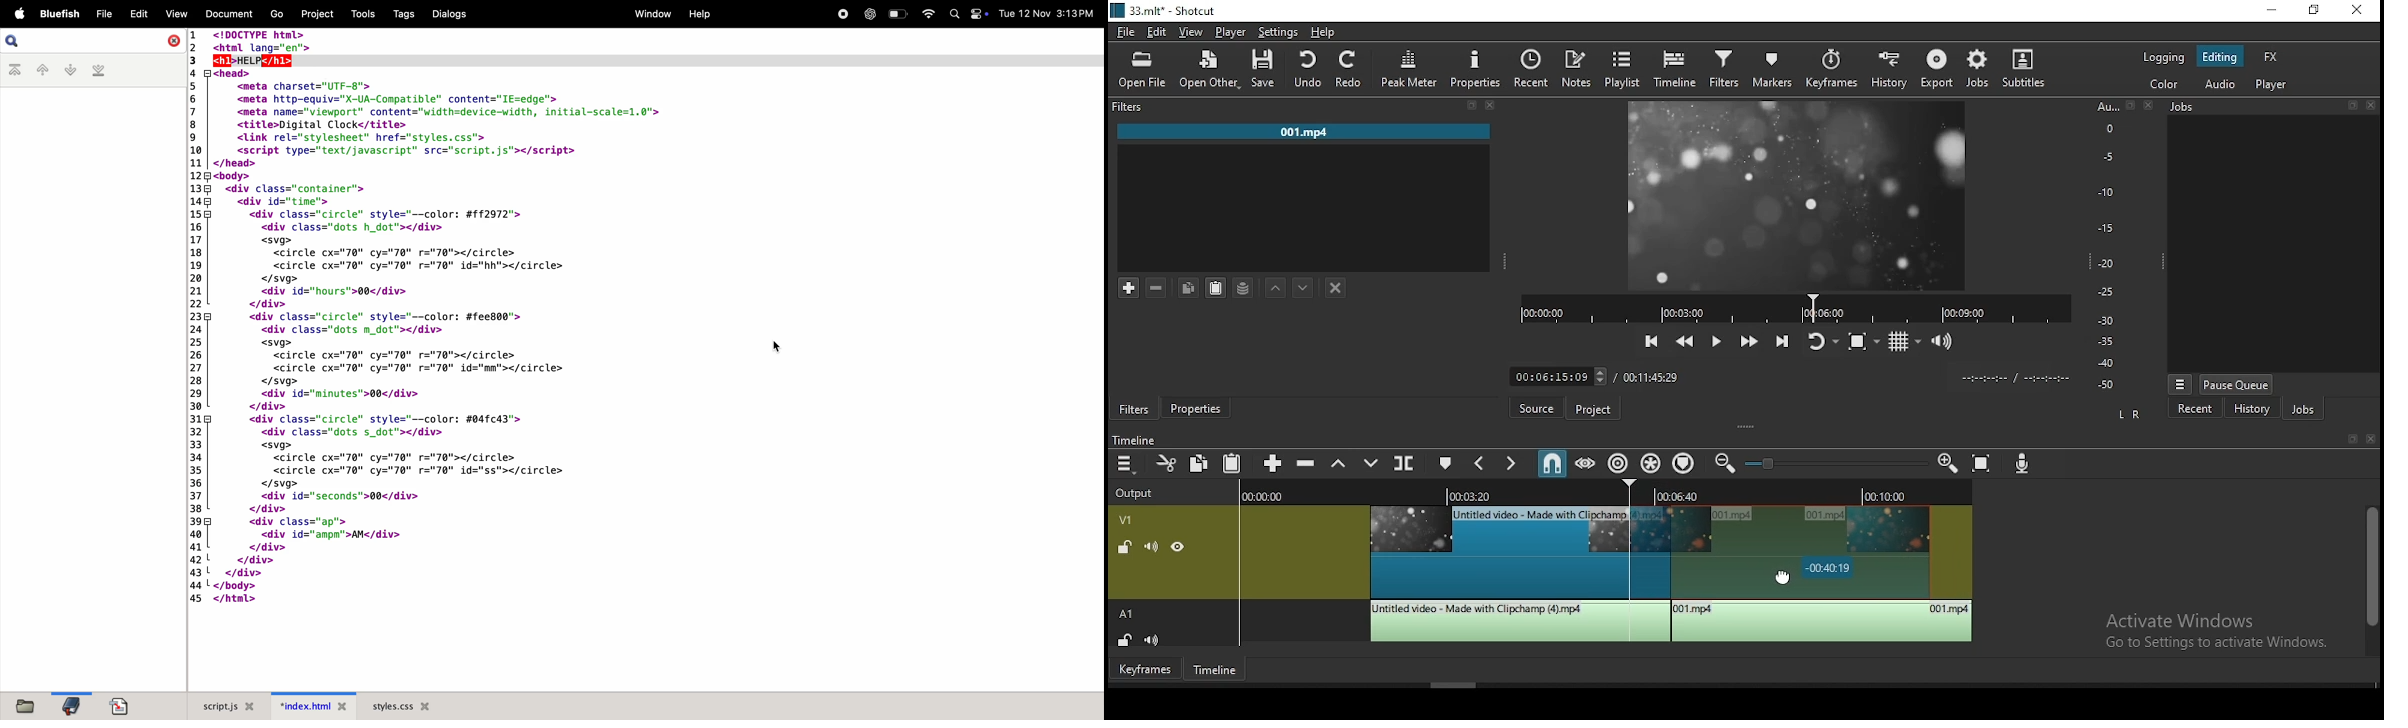 This screenshot has width=2408, height=728. Describe the element at coordinates (2313, 11) in the screenshot. I see `restore` at that location.